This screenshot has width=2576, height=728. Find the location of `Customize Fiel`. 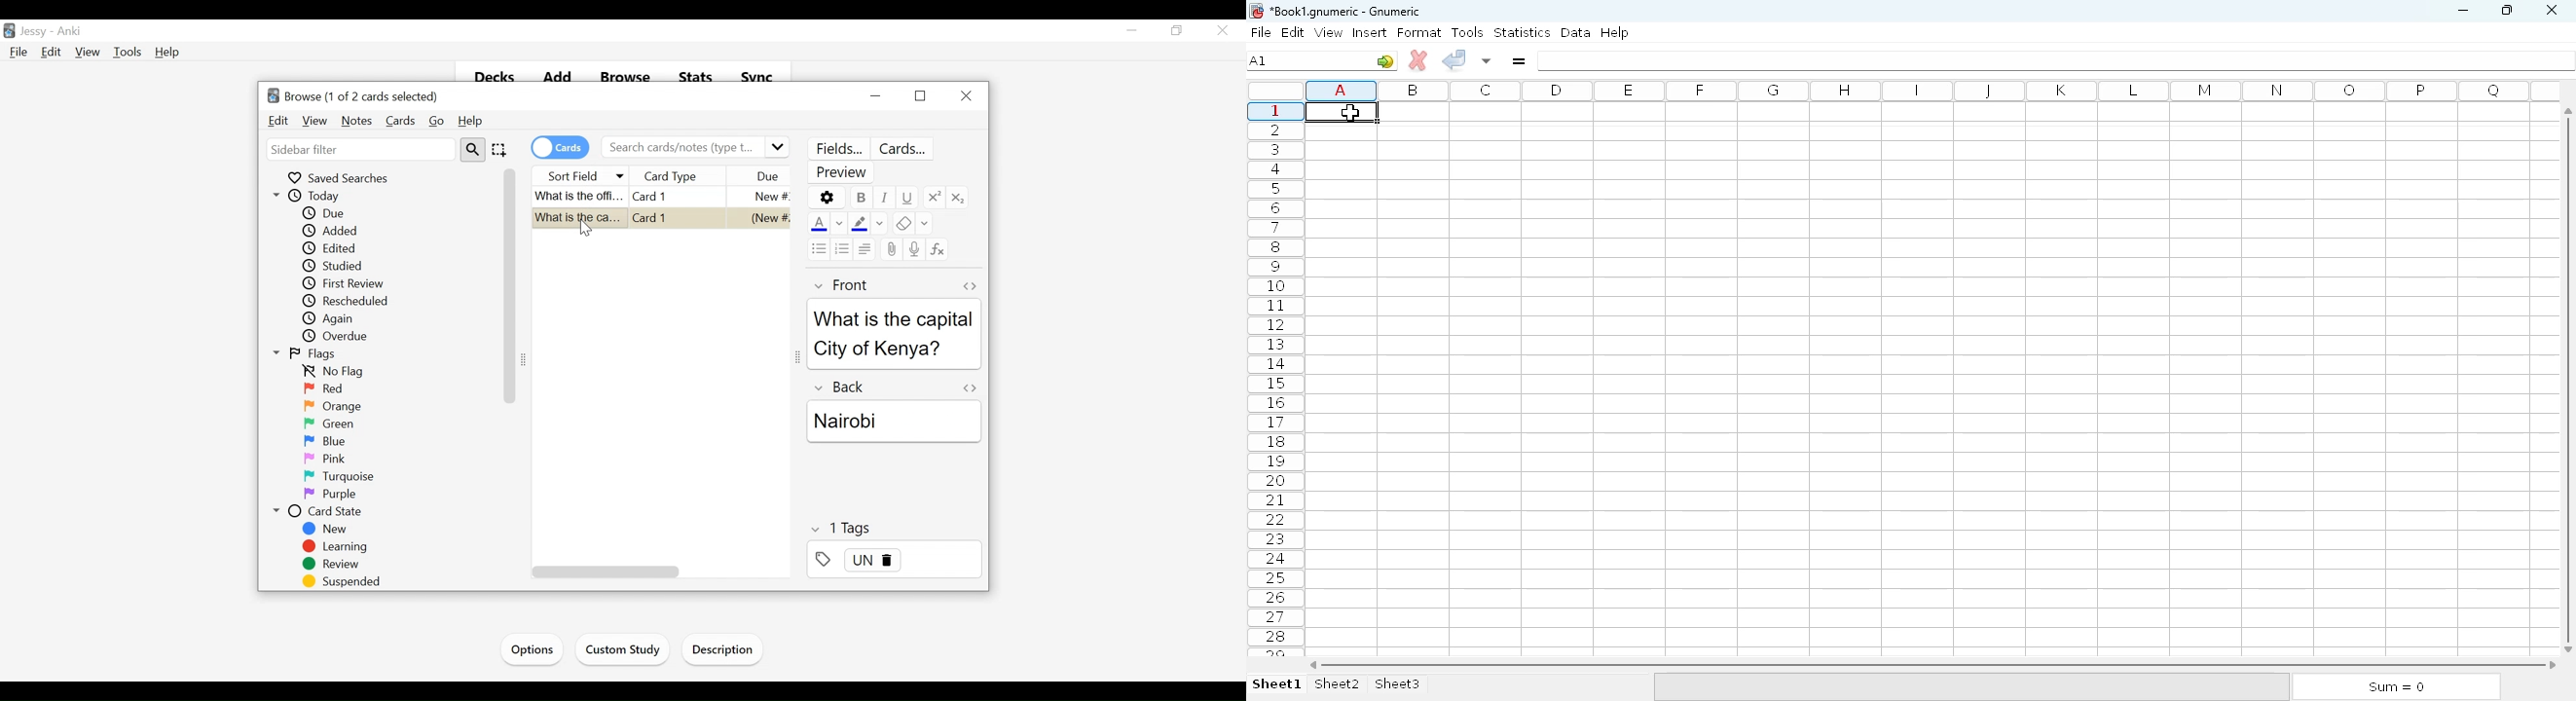

Customize Fiel is located at coordinates (838, 149).